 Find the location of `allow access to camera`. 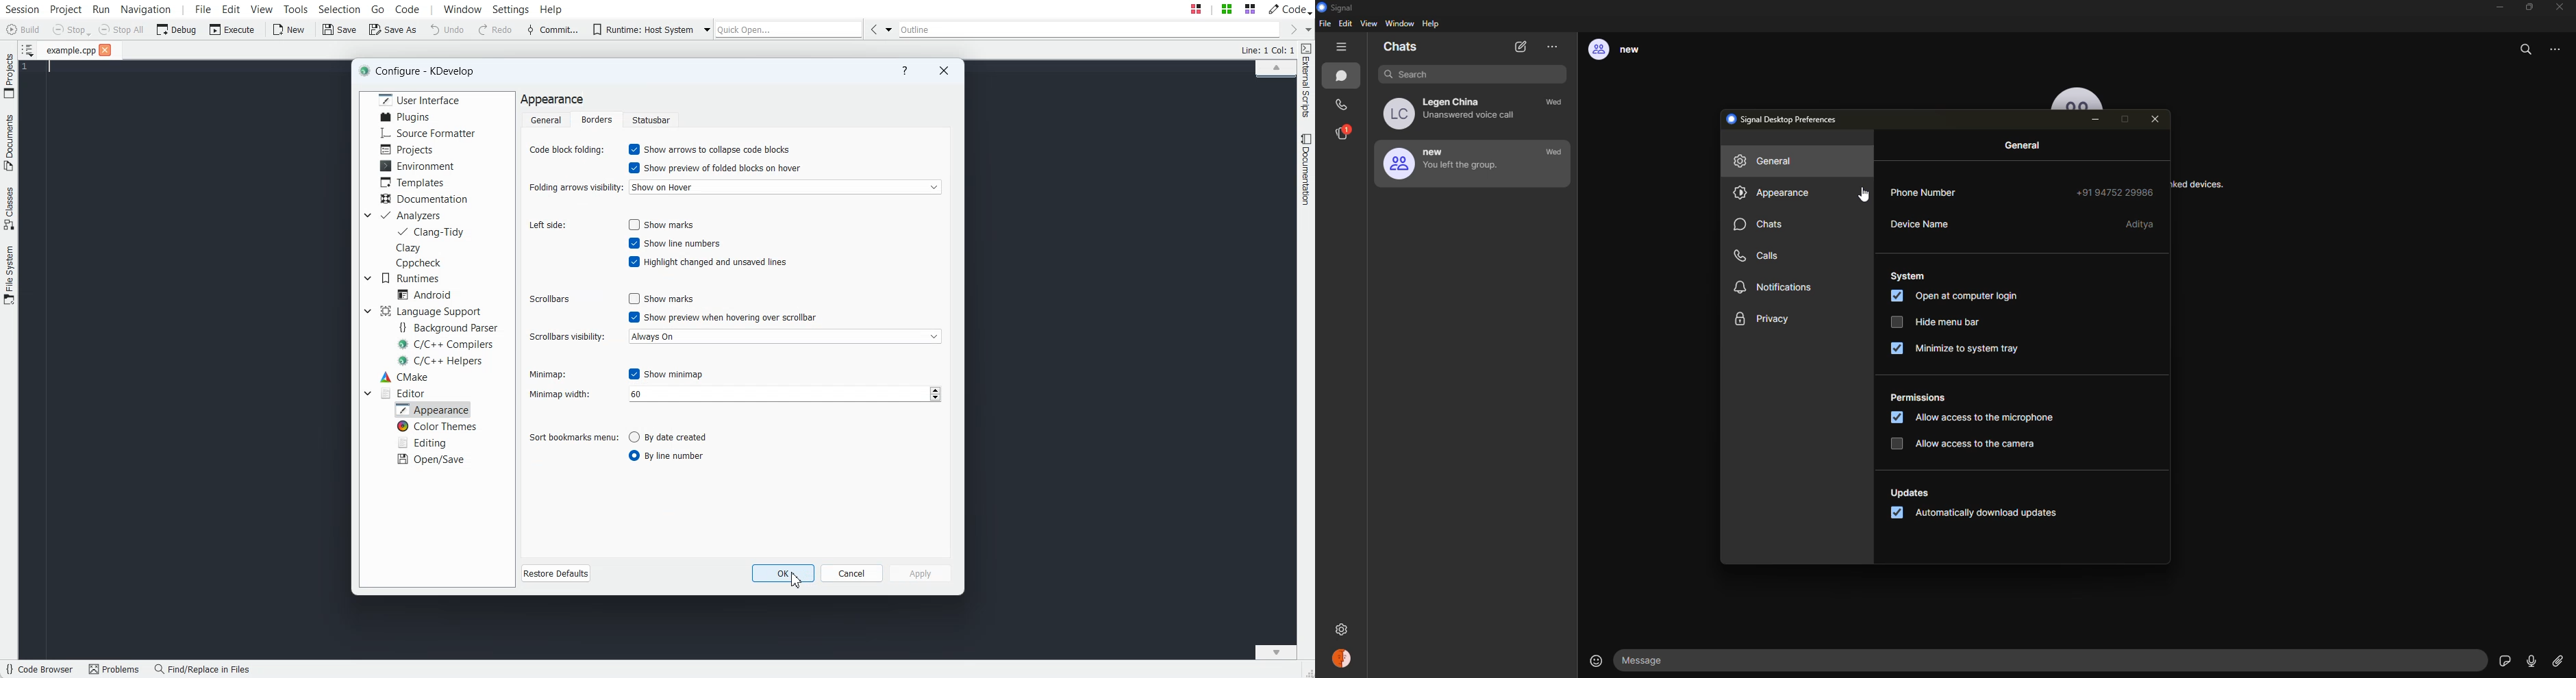

allow access to camera is located at coordinates (1966, 442).